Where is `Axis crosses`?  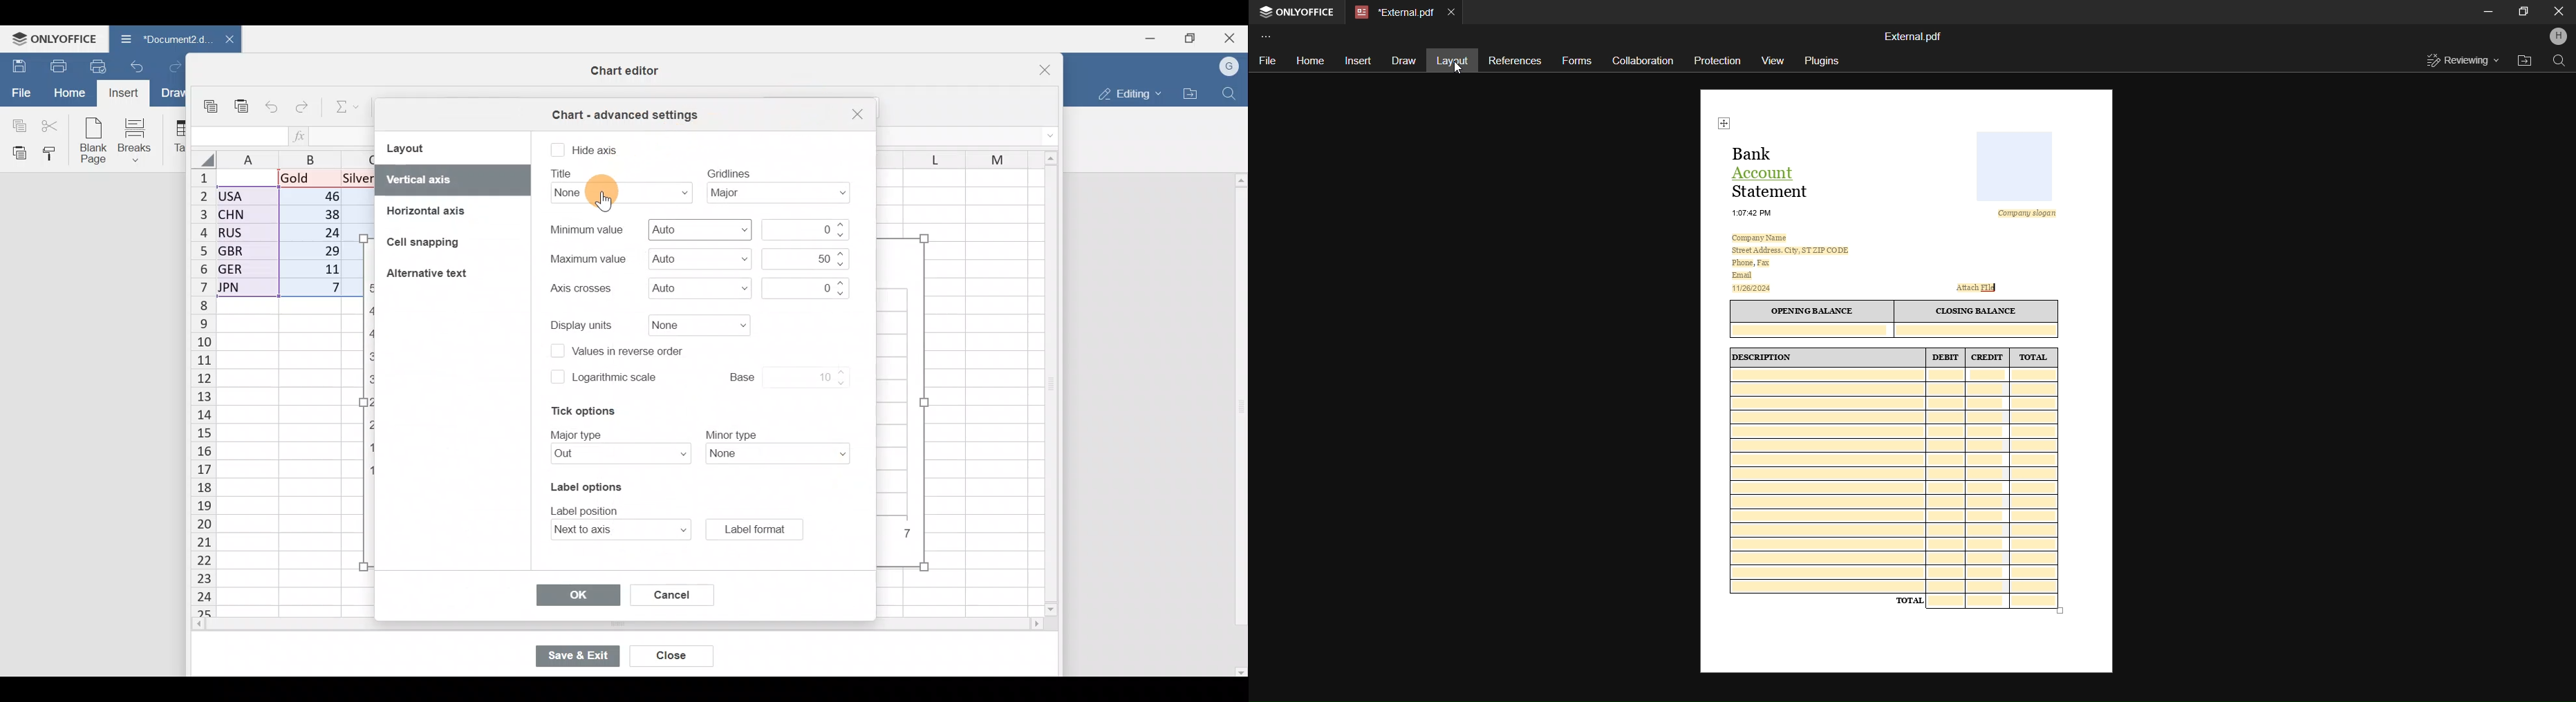 Axis crosses is located at coordinates (693, 289).